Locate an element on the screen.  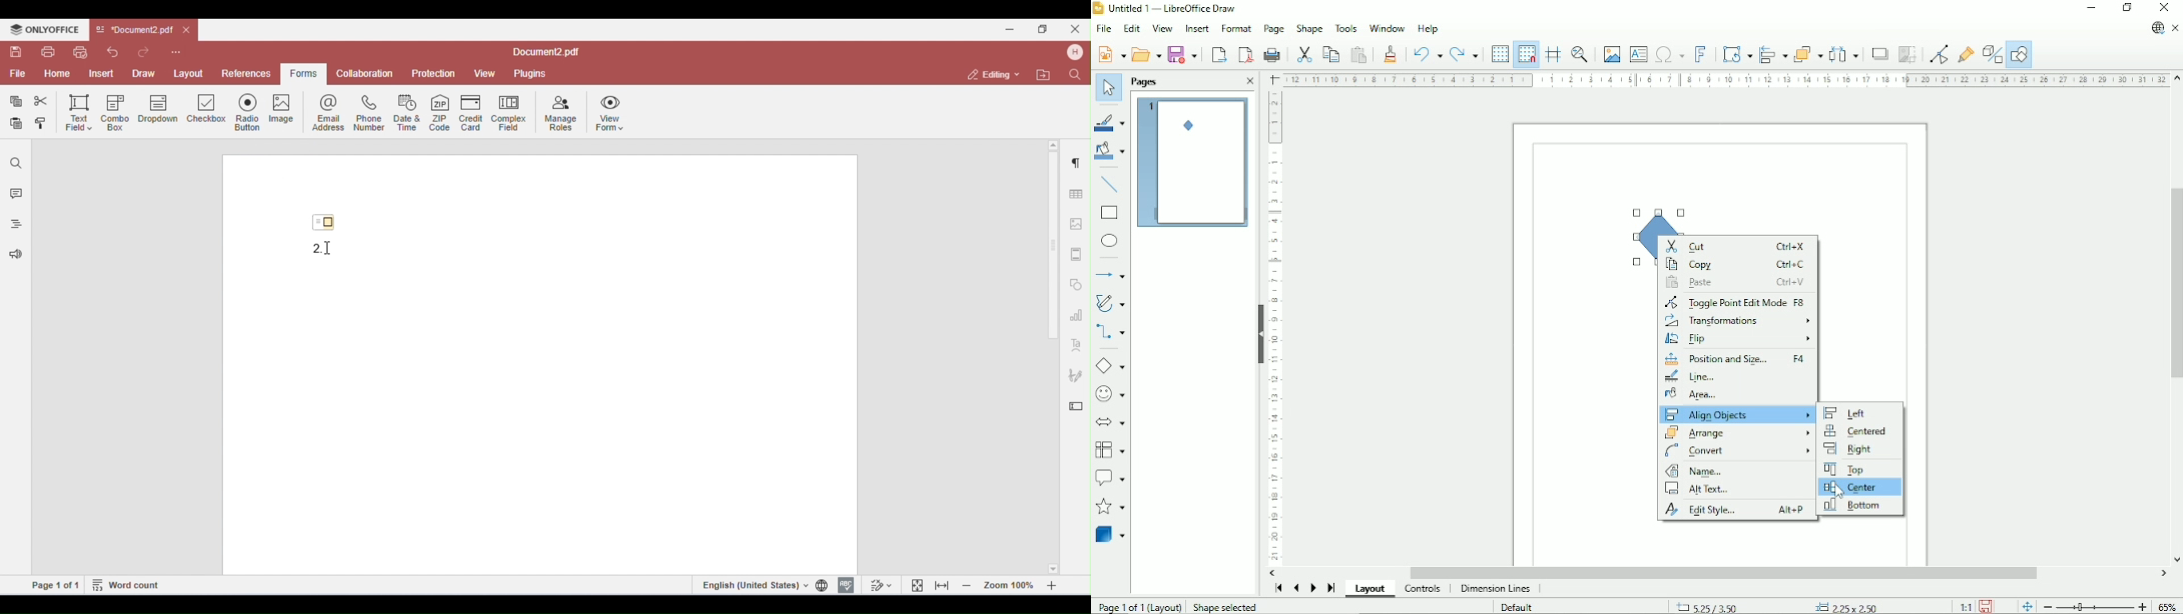
3D objects is located at coordinates (1110, 537).